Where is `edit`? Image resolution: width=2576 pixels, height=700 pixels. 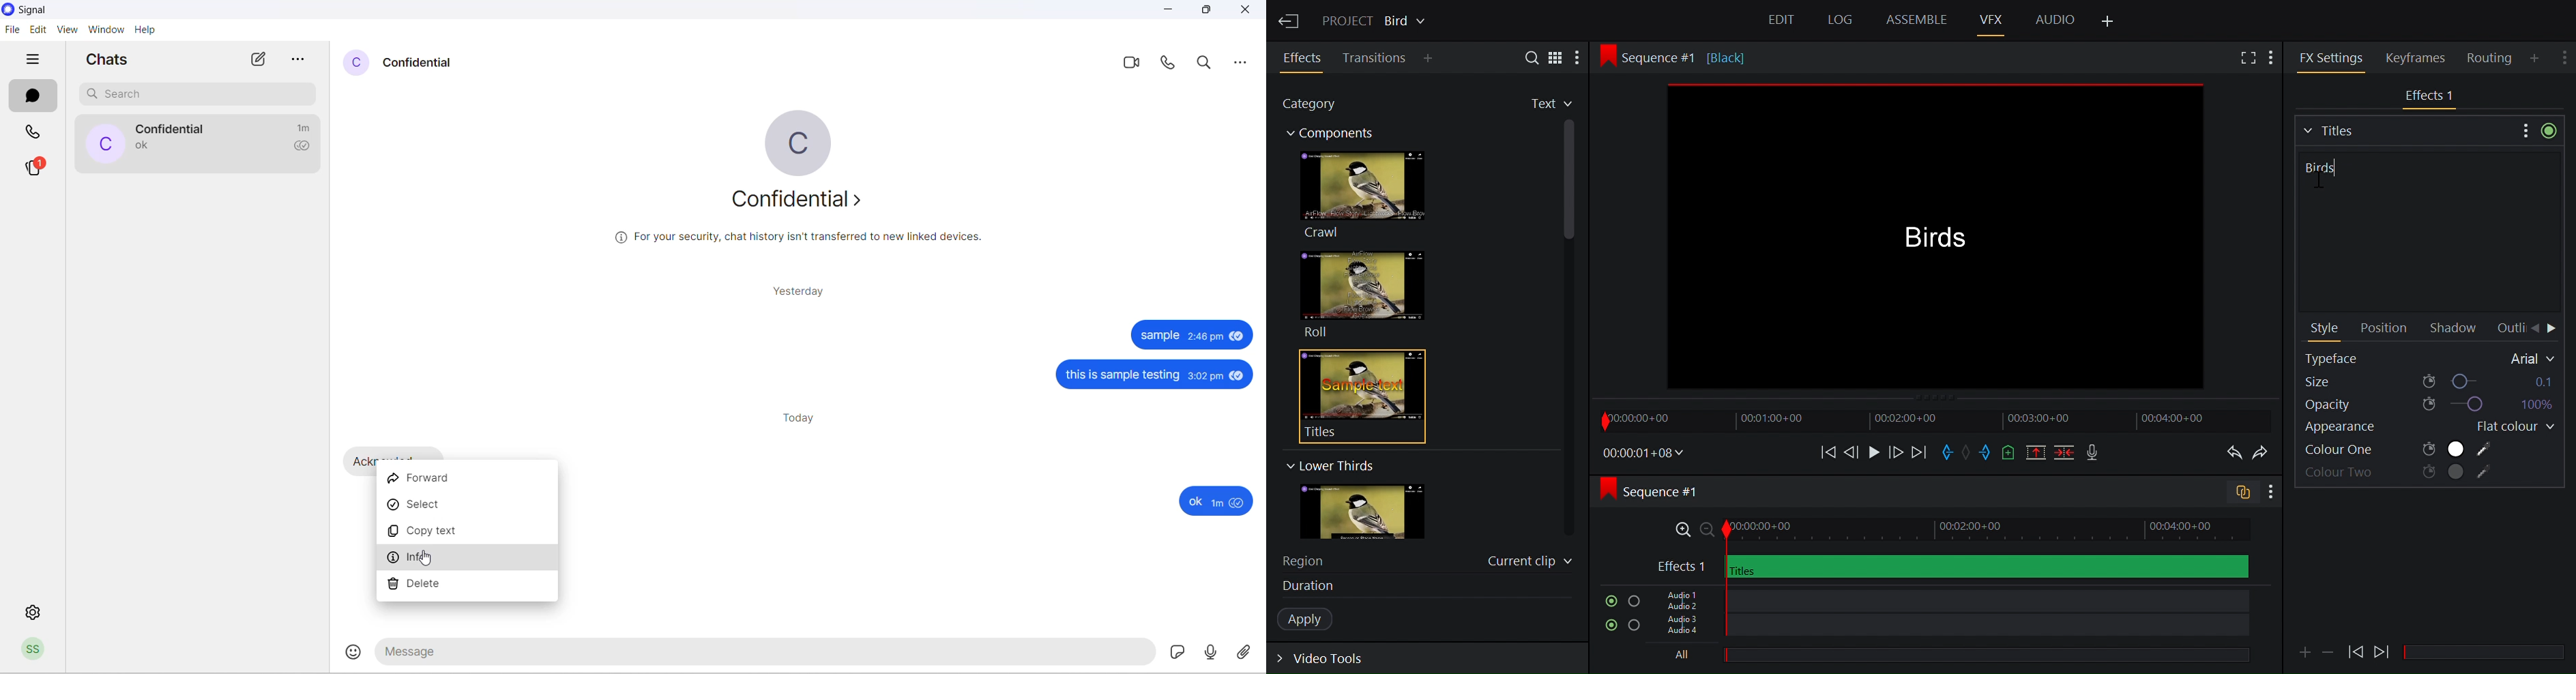
edit is located at coordinates (37, 30).